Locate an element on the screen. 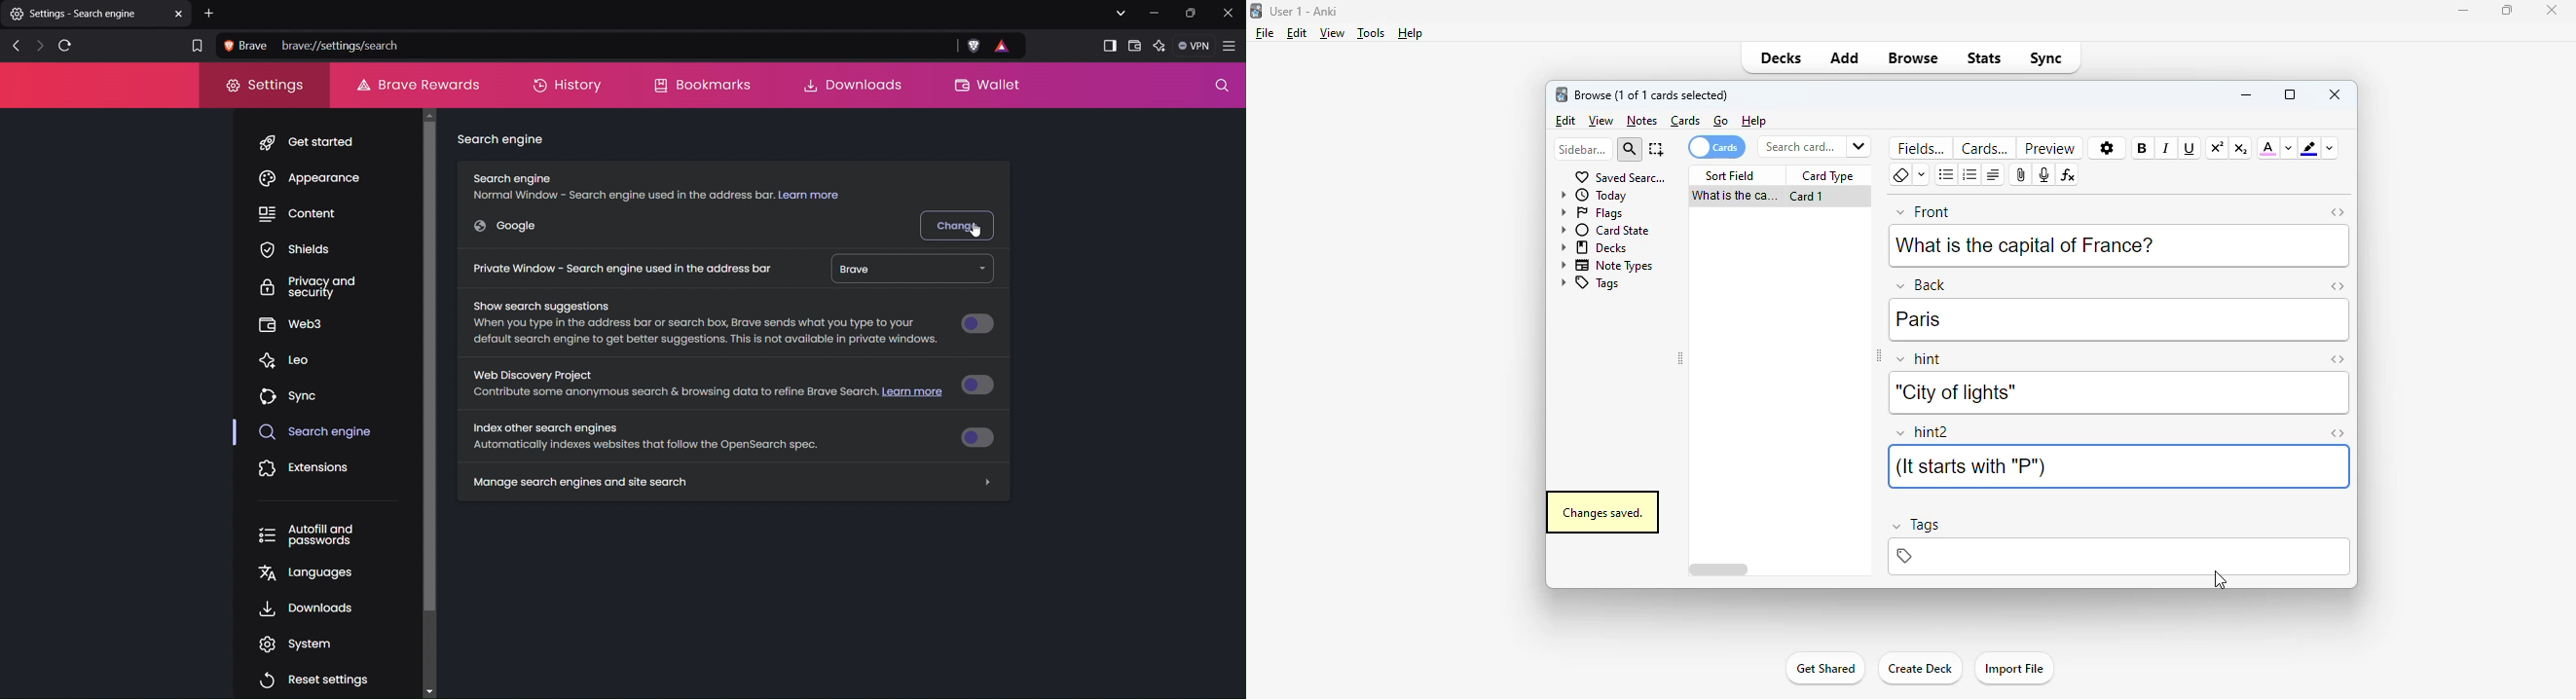 The height and width of the screenshot is (700, 2576). today is located at coordinates (1594, 195).